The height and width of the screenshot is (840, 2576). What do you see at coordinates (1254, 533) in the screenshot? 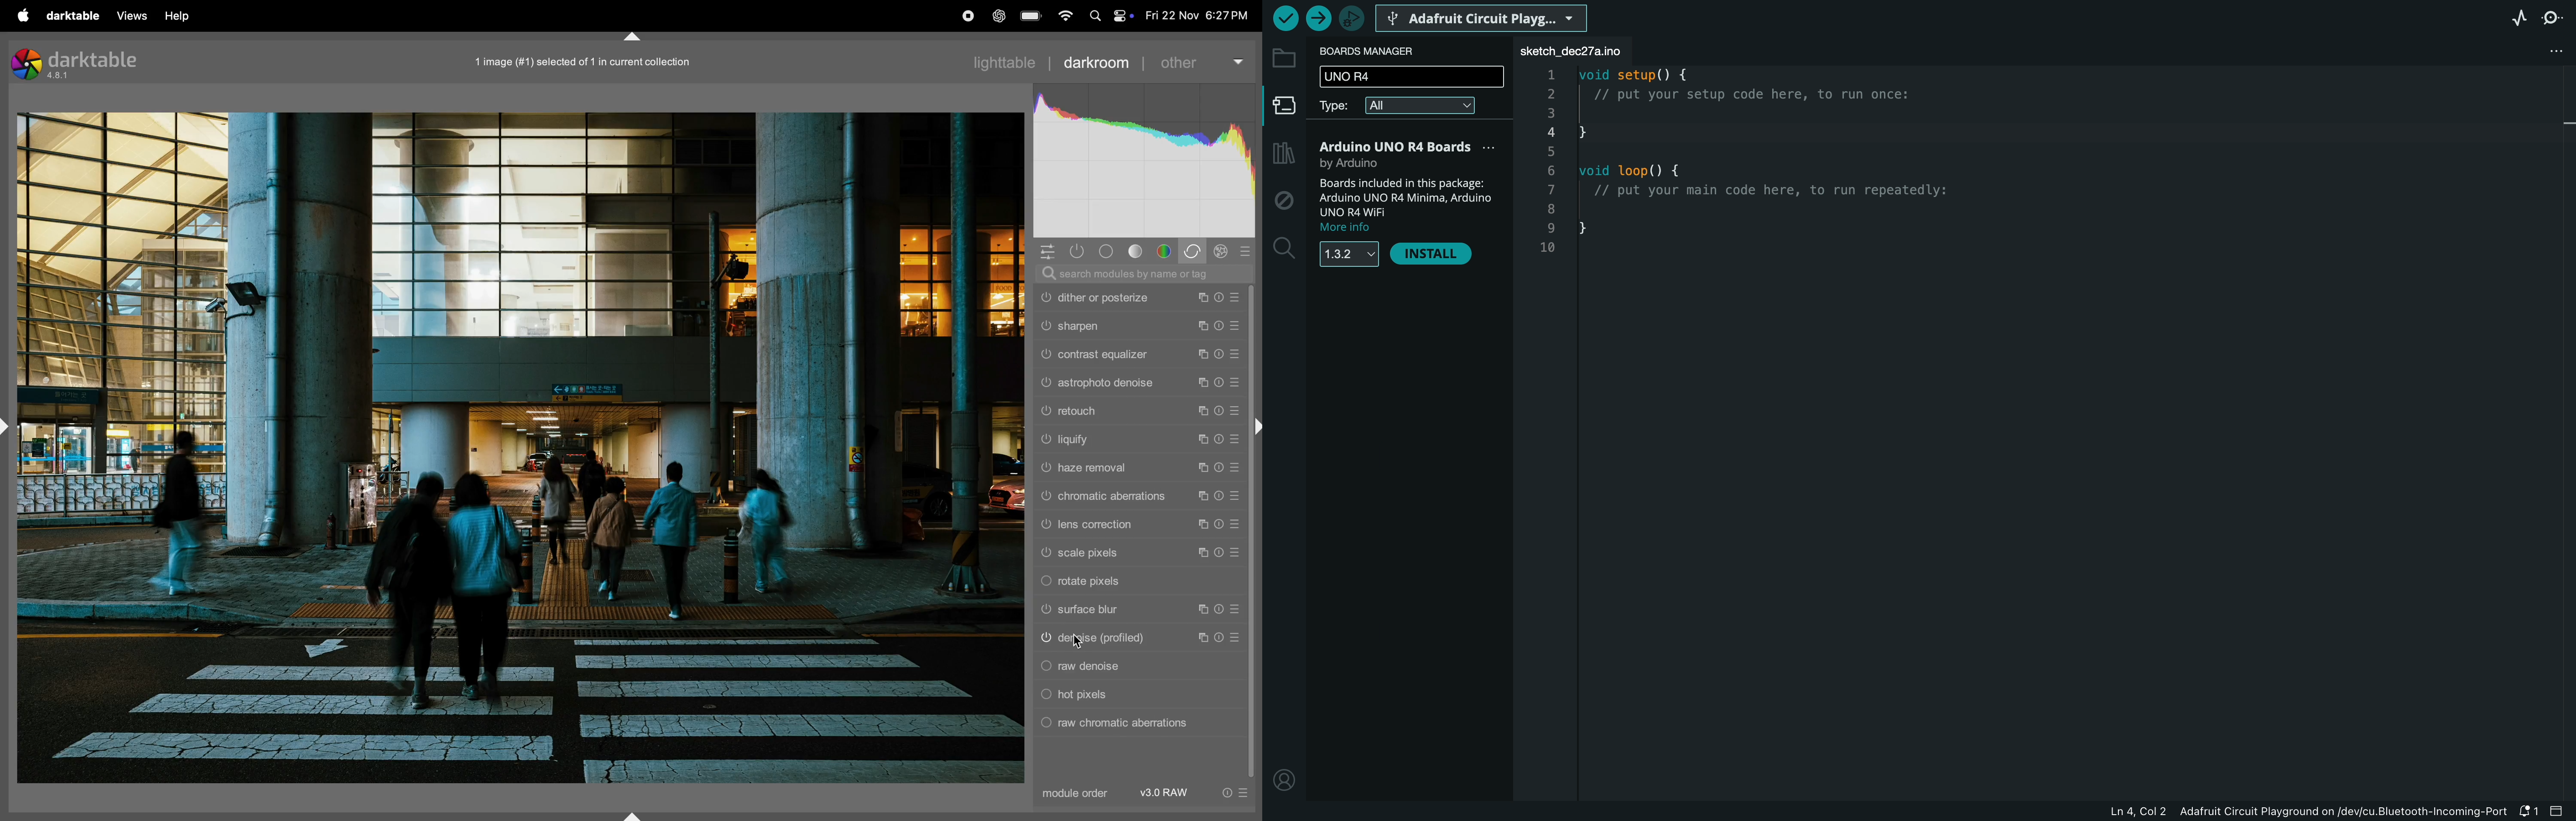
I see `vertical scroll bar` at bounding box center [1254, 533].